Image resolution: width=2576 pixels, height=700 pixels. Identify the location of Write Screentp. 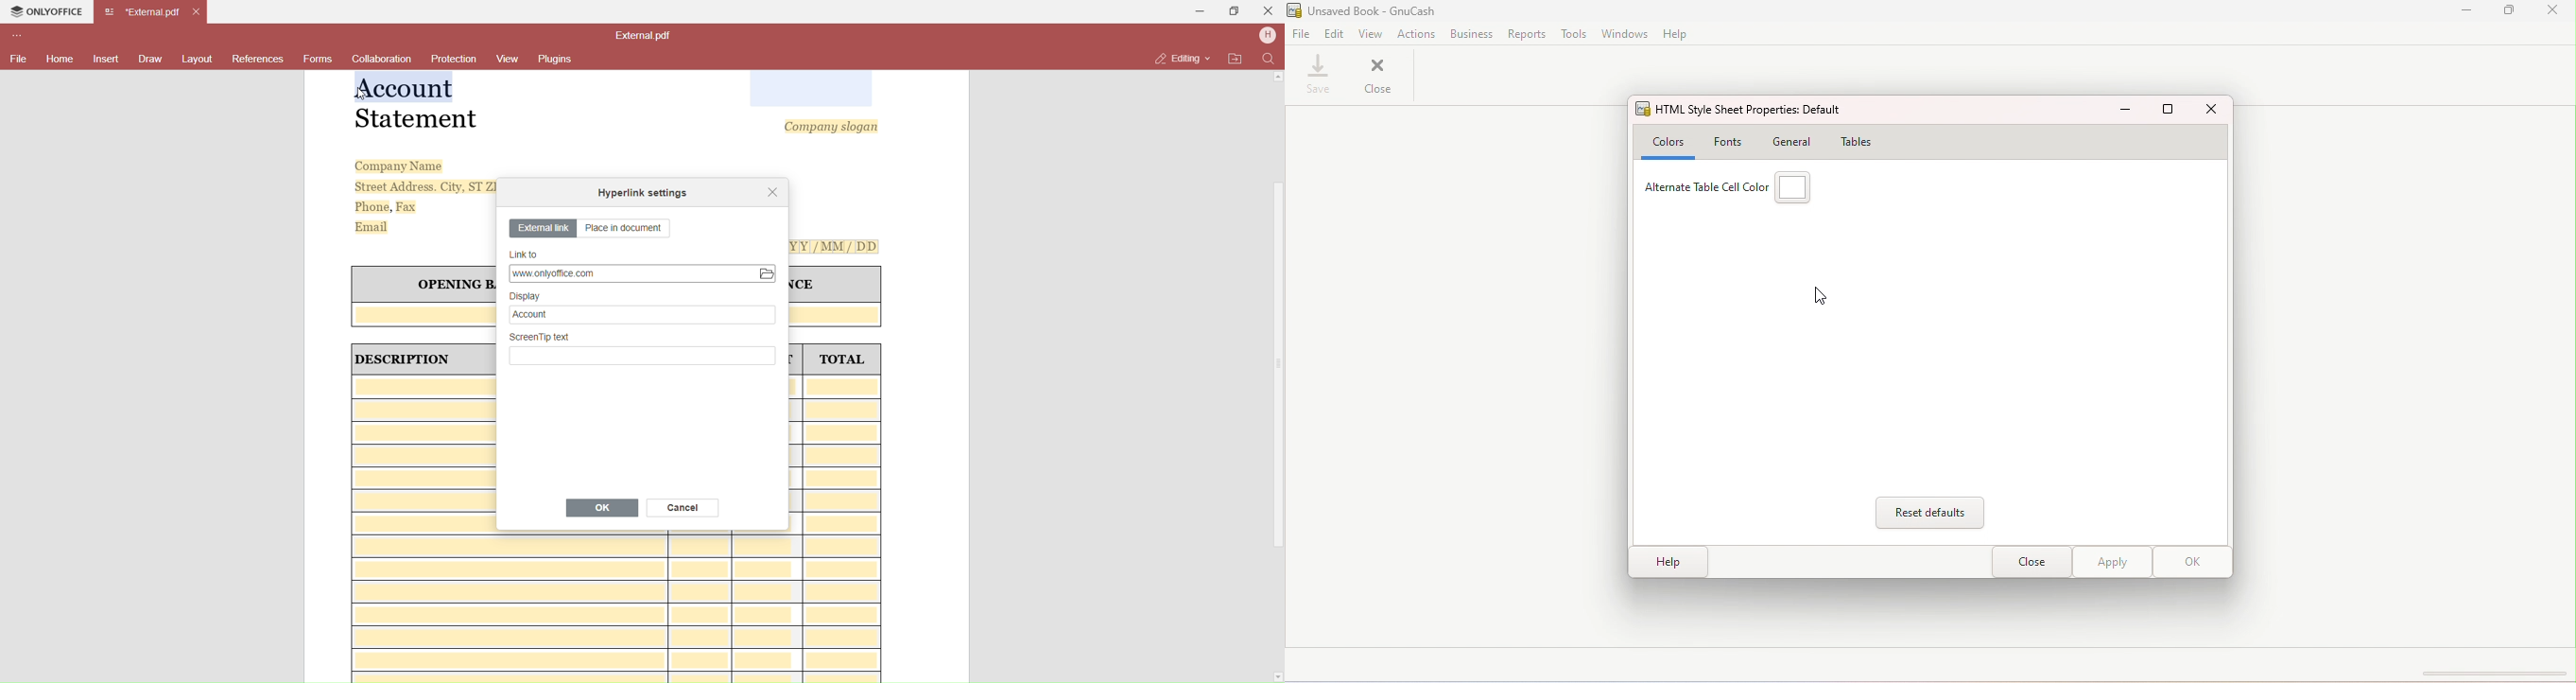
(643, 355).